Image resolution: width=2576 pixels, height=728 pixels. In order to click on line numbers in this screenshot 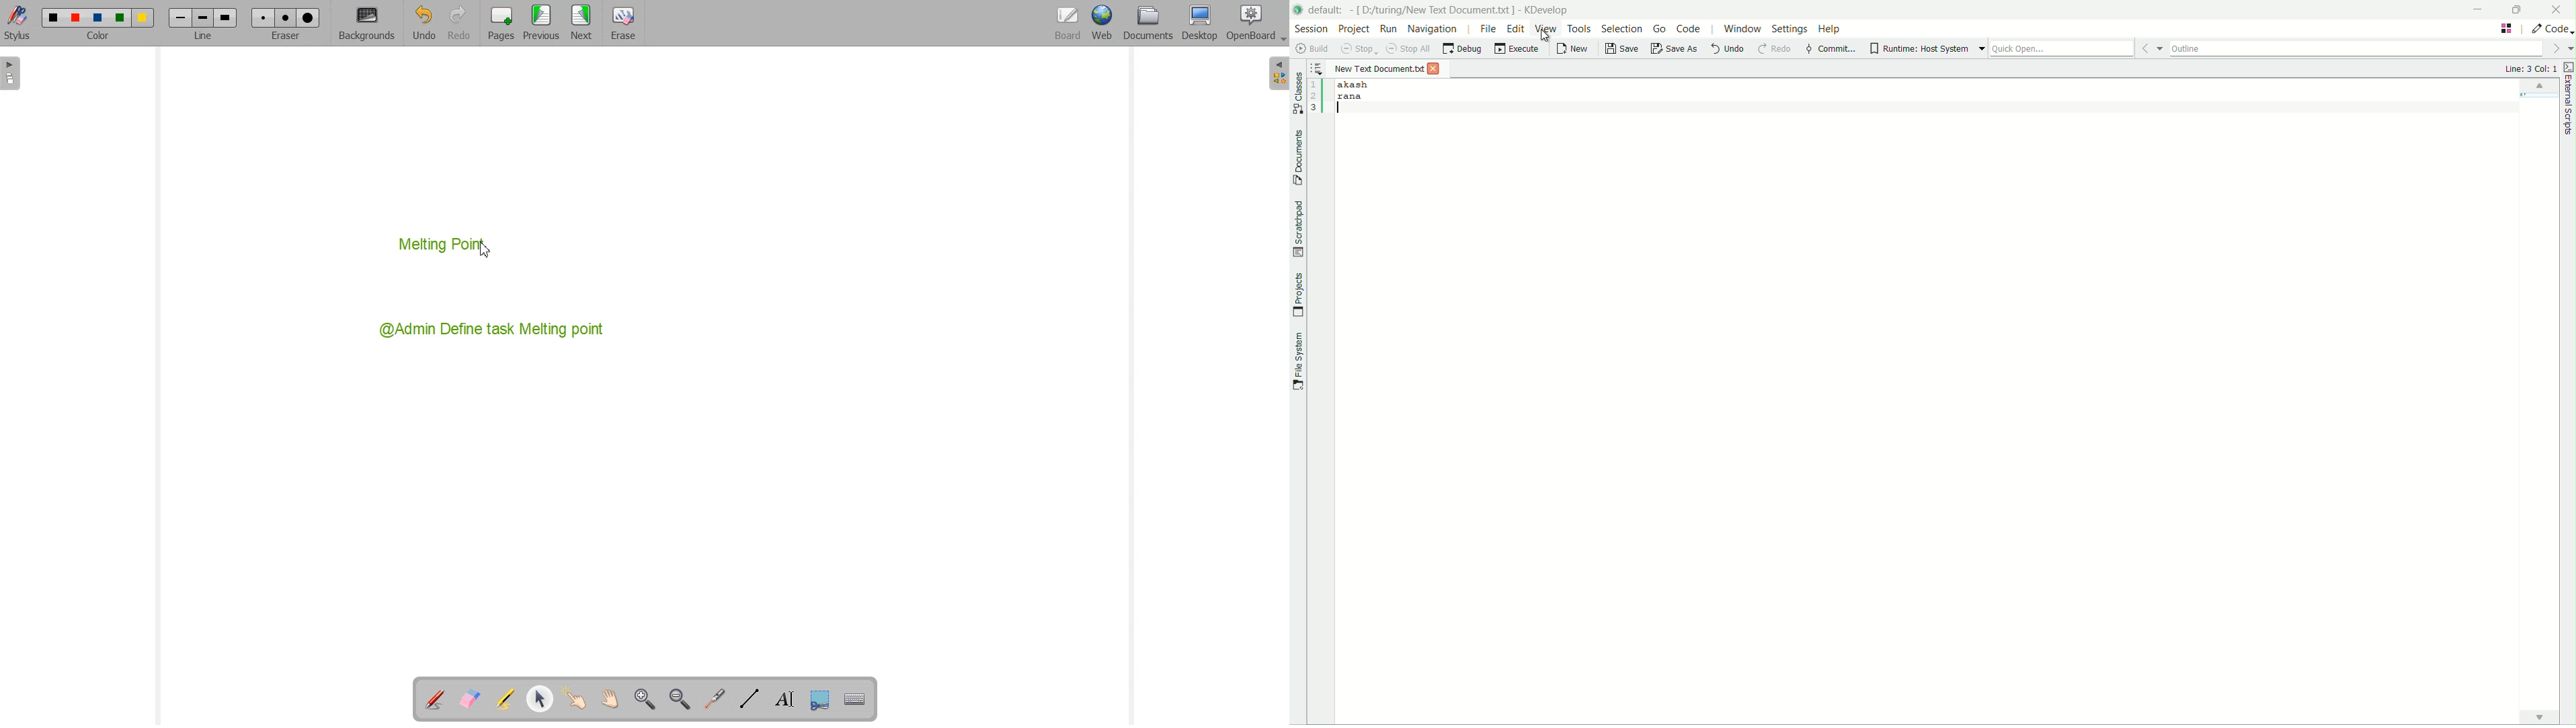, I will do `click(1316, 97)`.